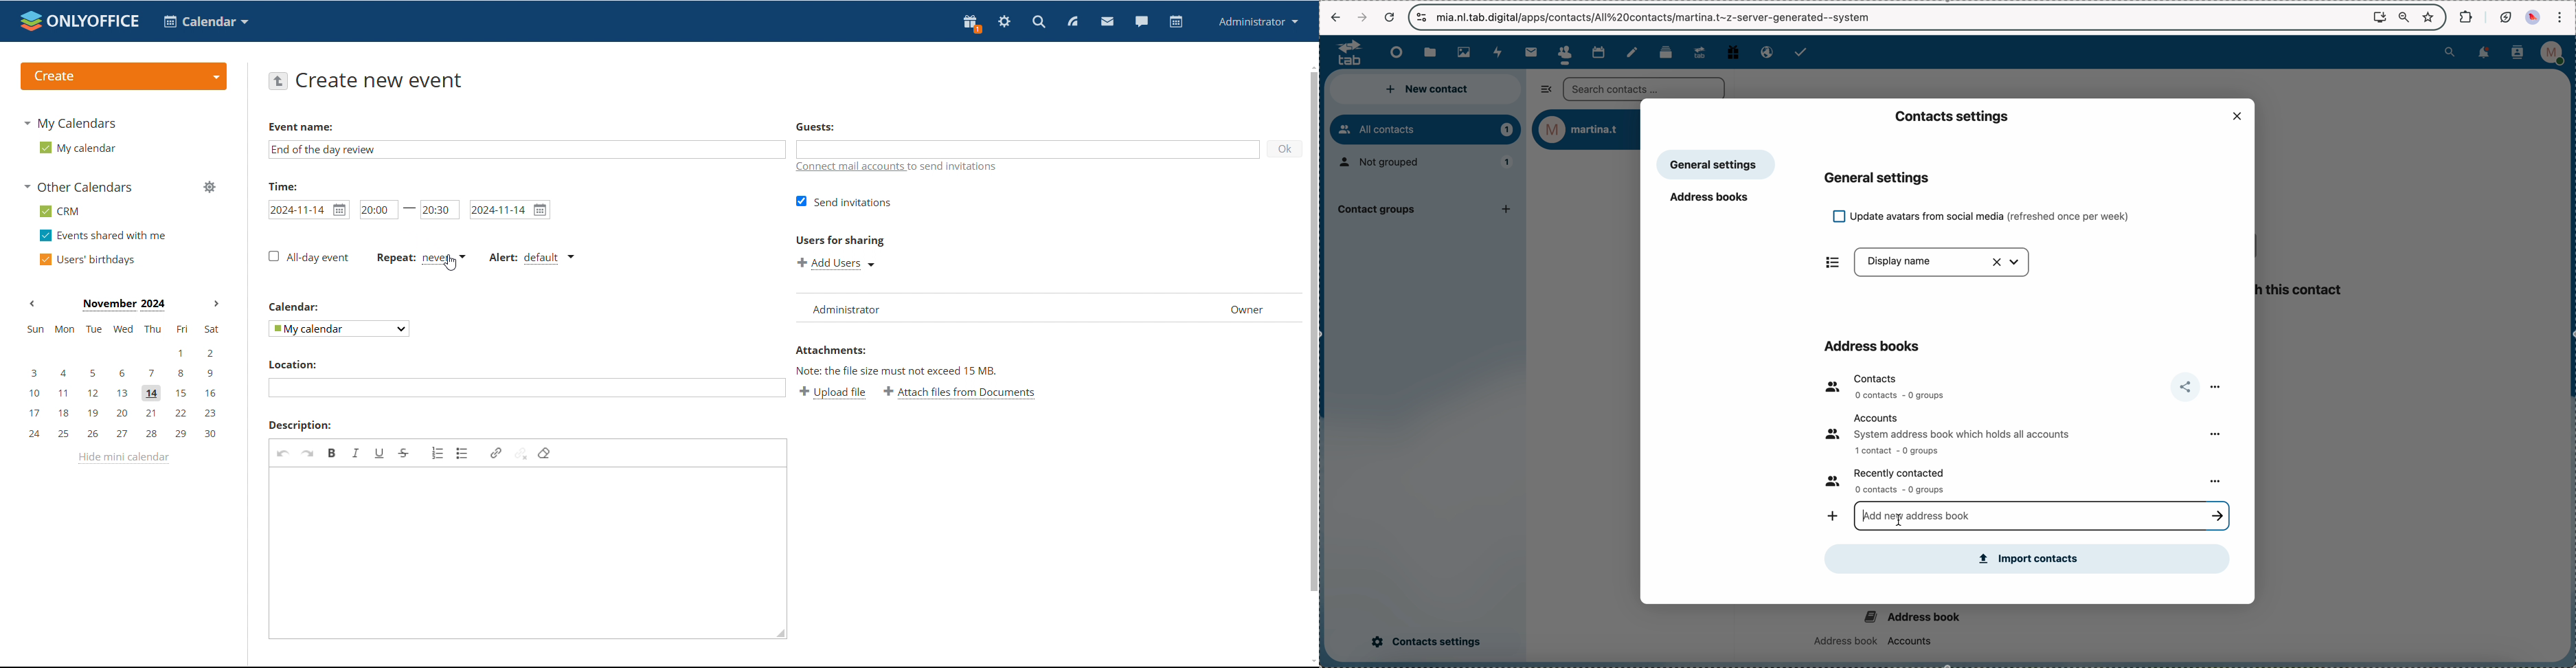 The image size is (2576, 672). I want to click on profile picture, so click(2533, 16).